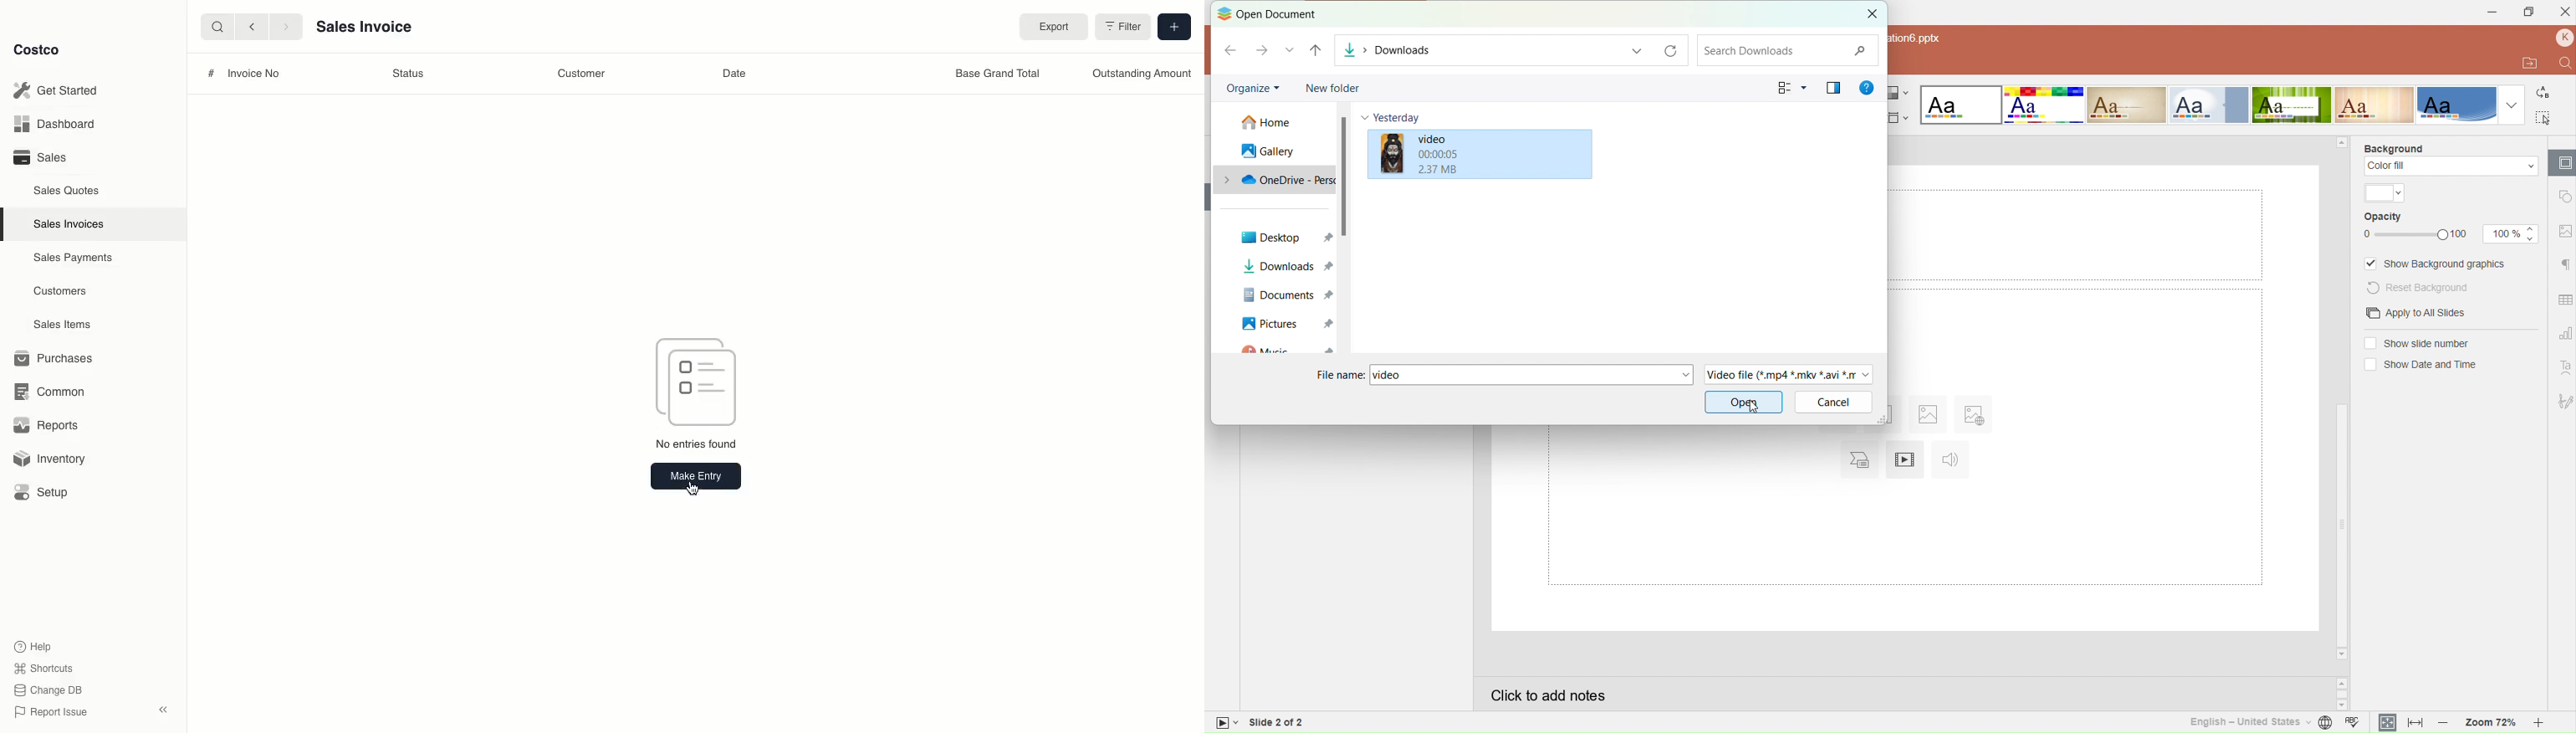 This screenshot has width=2576, height=756. I want to click on Inventory, so click(53, 457).